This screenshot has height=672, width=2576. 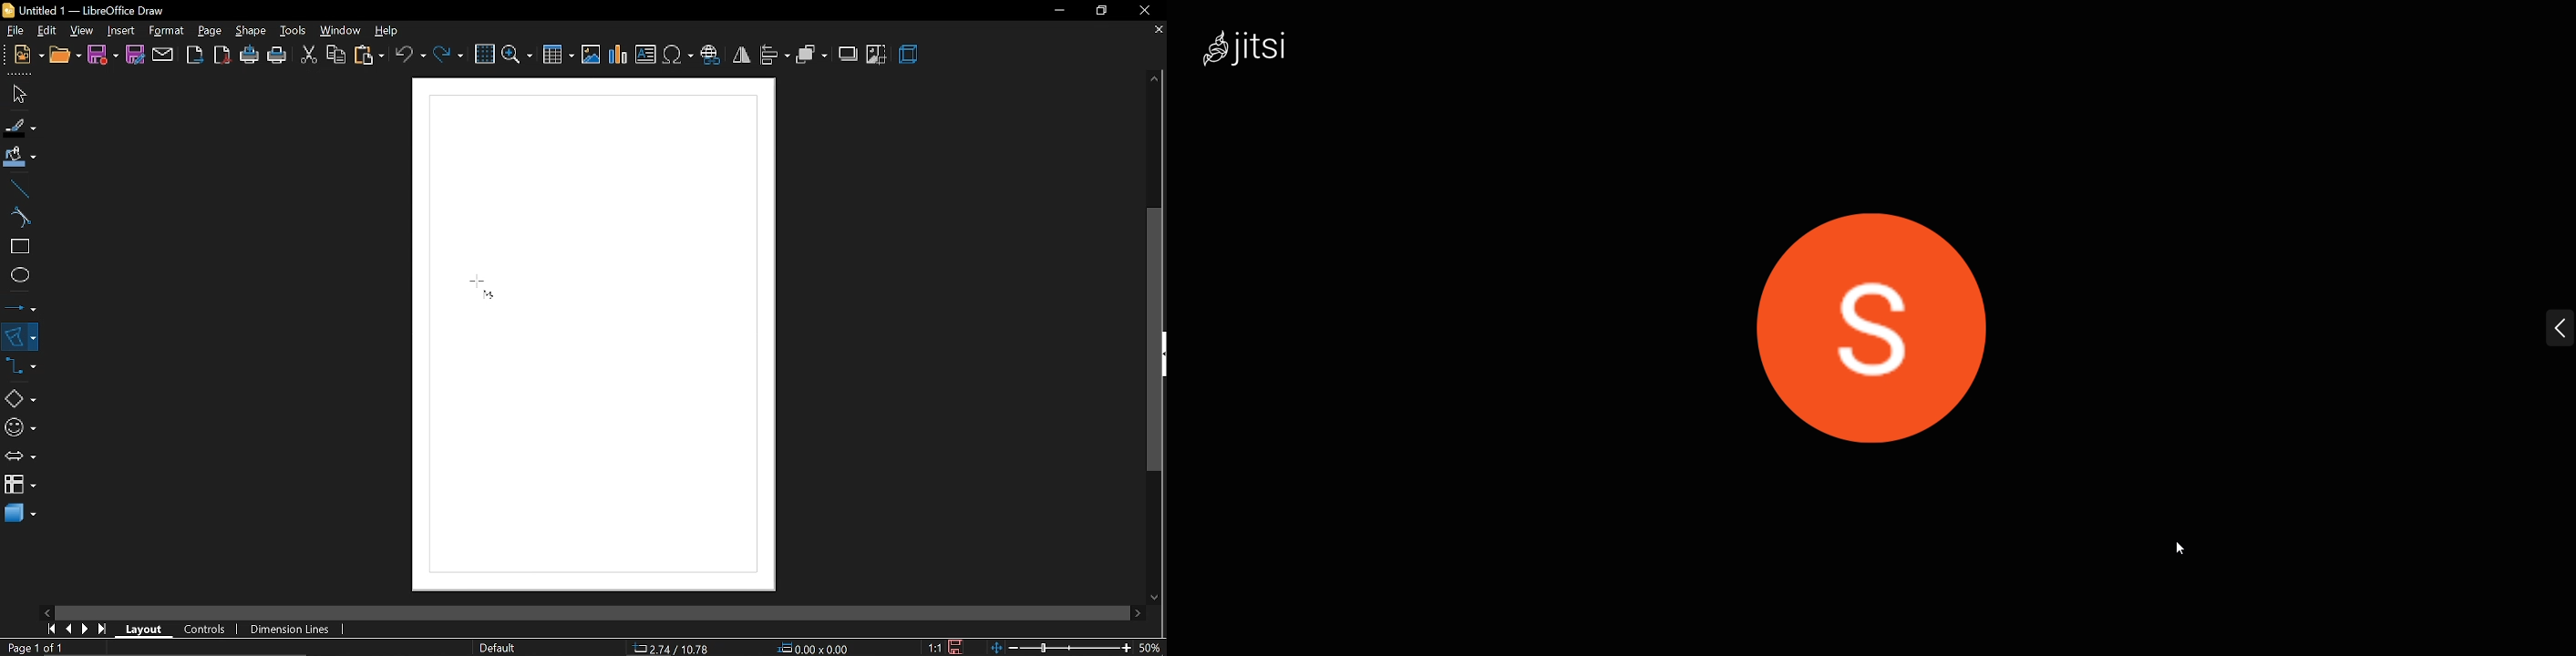 I want to click on view, so click(x=82, y=29).